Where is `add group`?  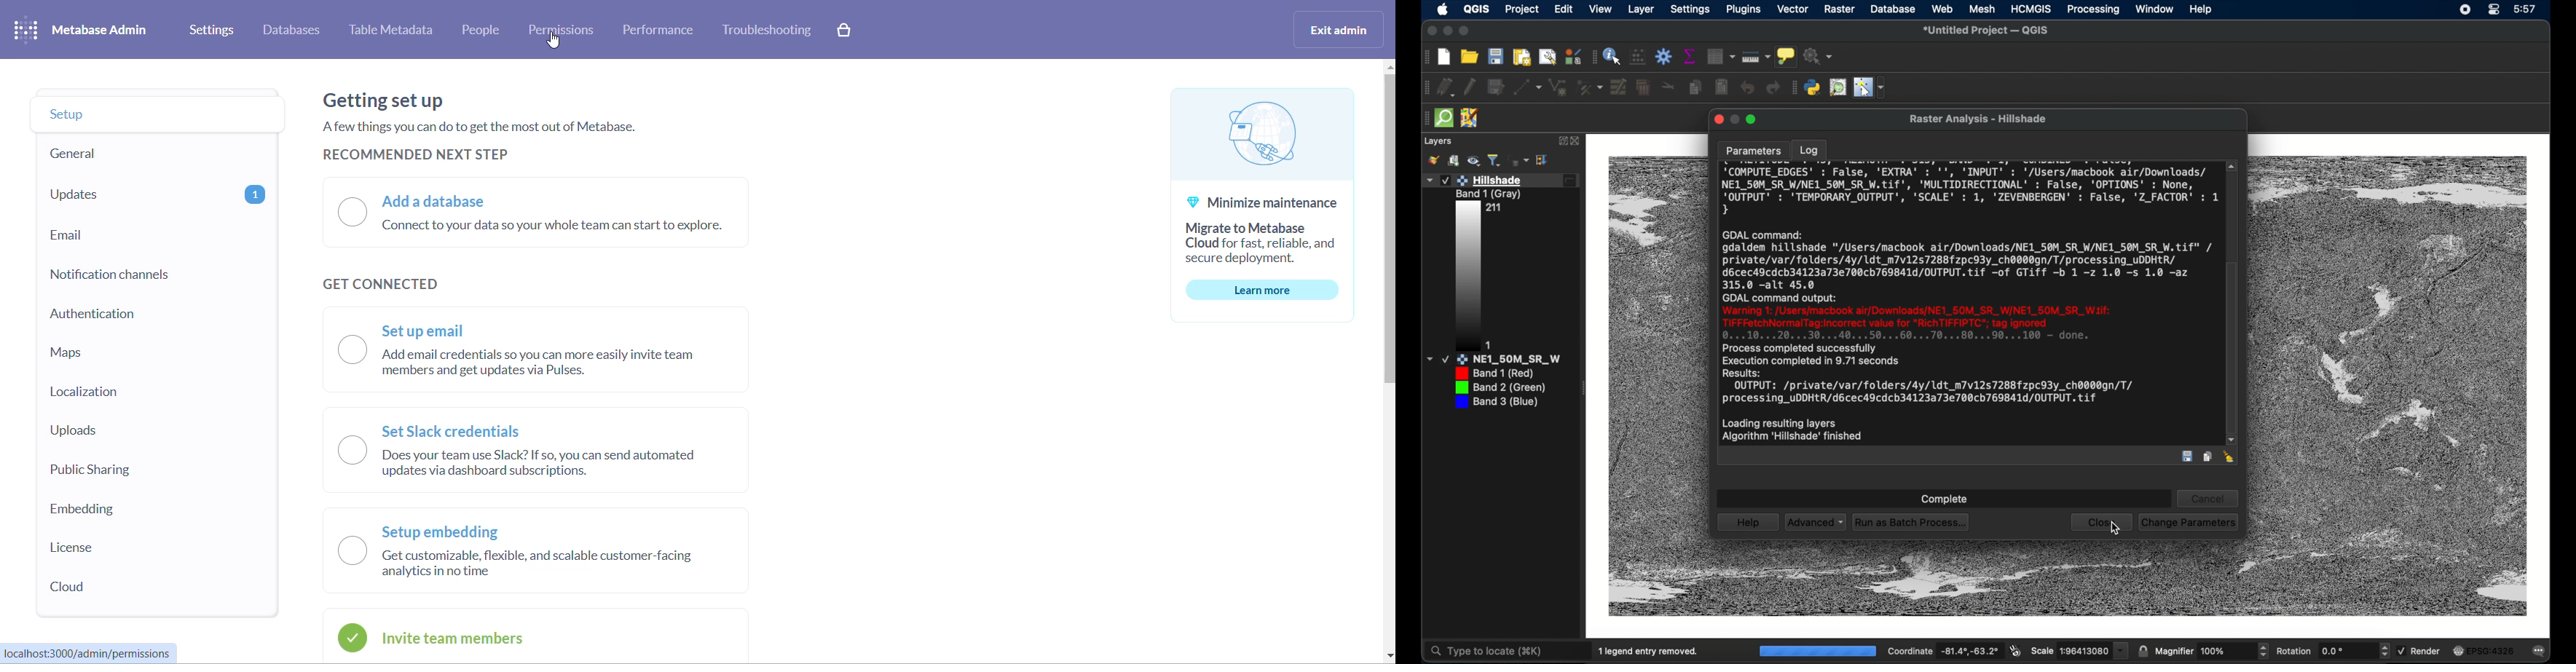
add group is located at coordinates (1454, 160).